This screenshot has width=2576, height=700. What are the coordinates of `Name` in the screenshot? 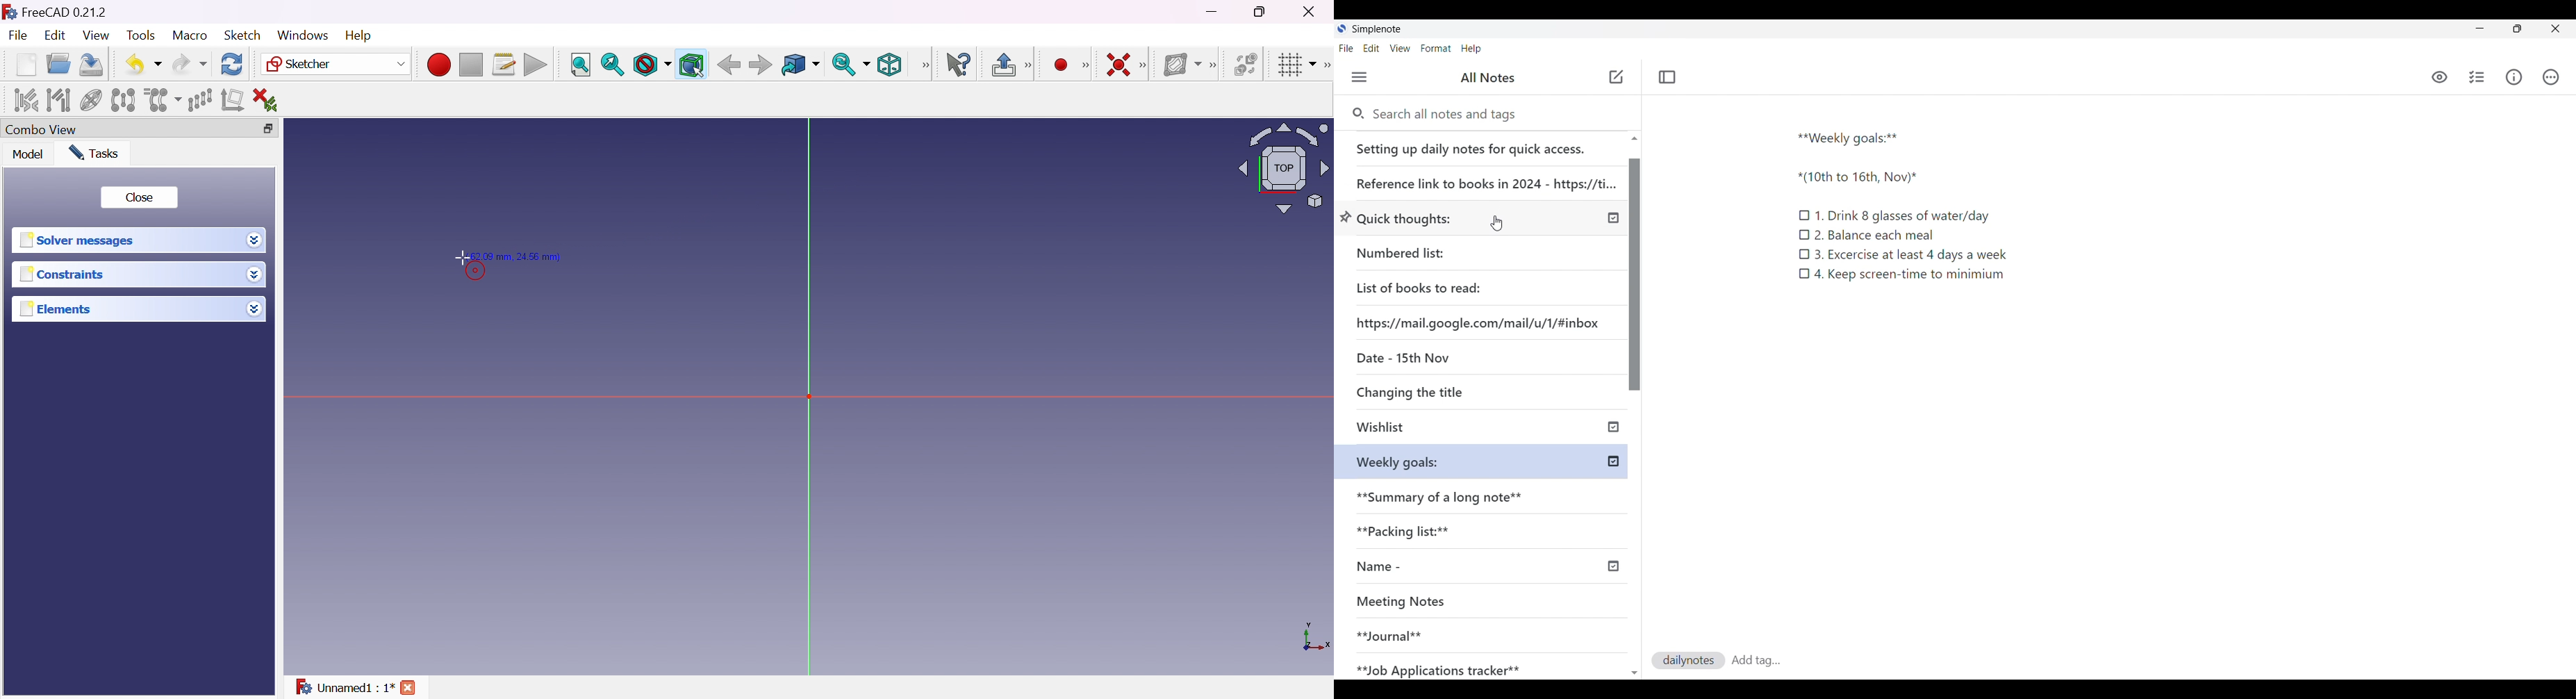 It's located at (1426, 567).